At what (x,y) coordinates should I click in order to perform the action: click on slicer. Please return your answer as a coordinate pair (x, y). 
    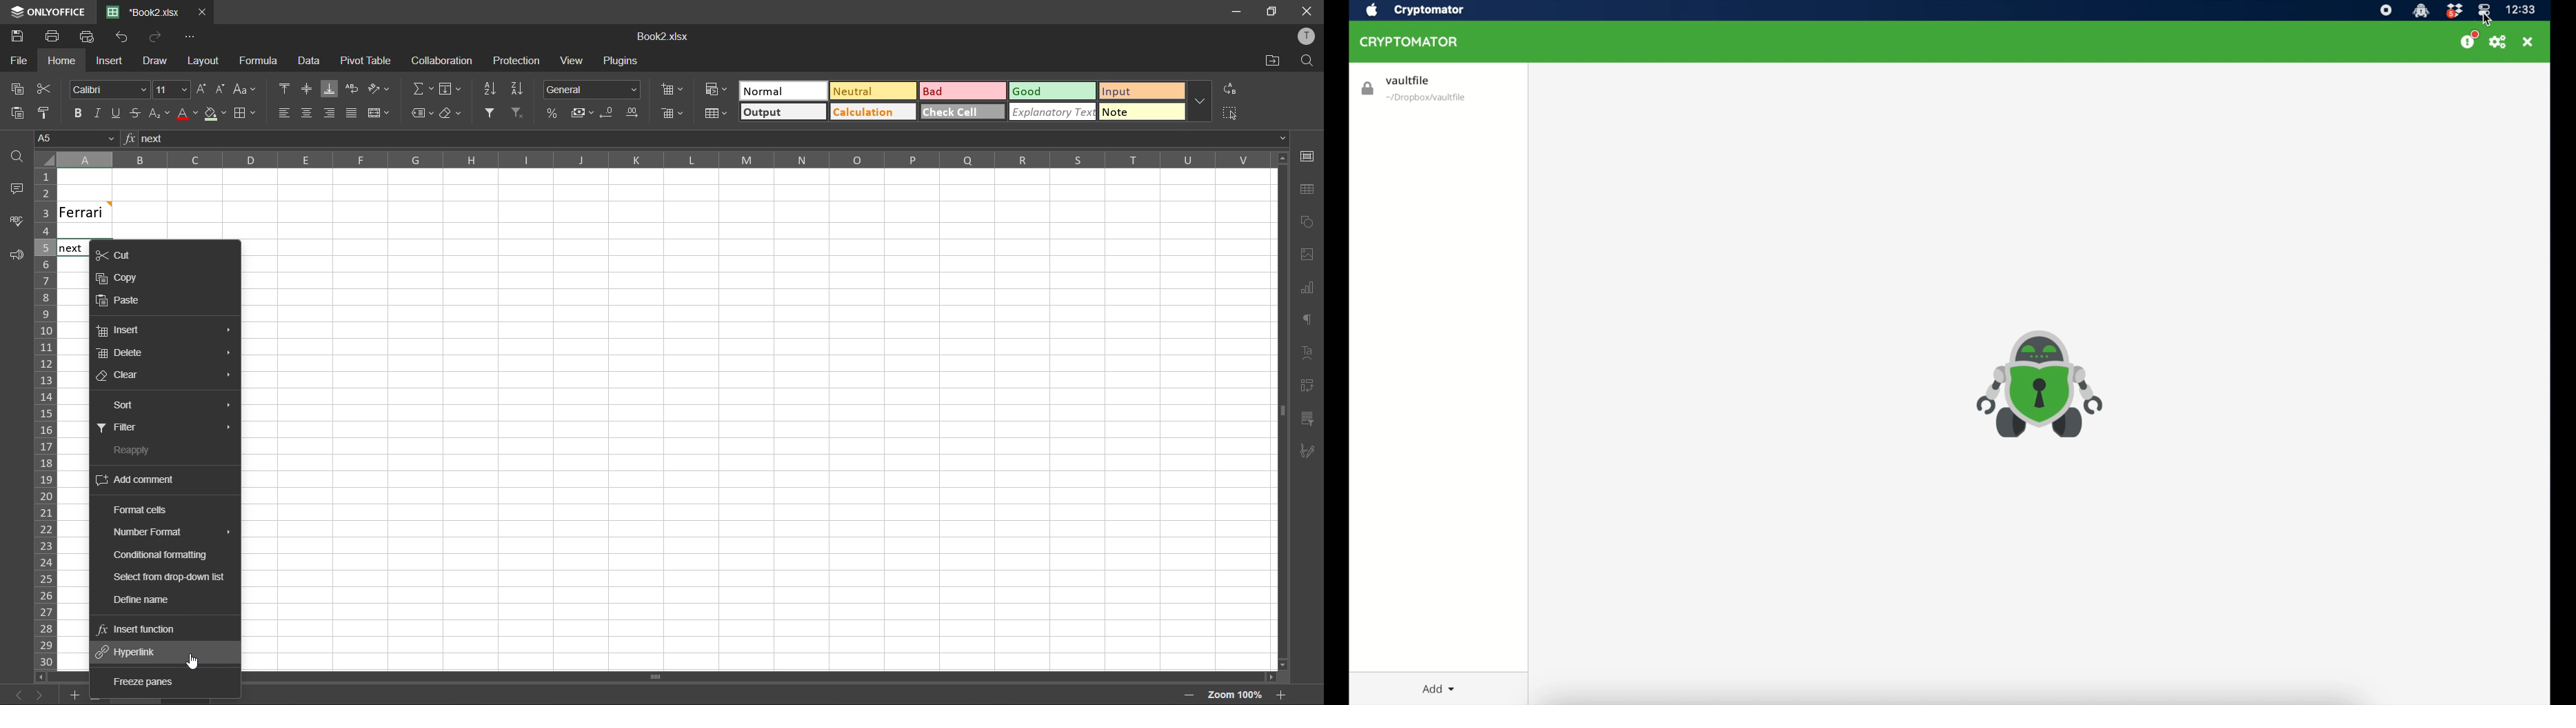
    Looking at the image, I should click on (1307, 419).